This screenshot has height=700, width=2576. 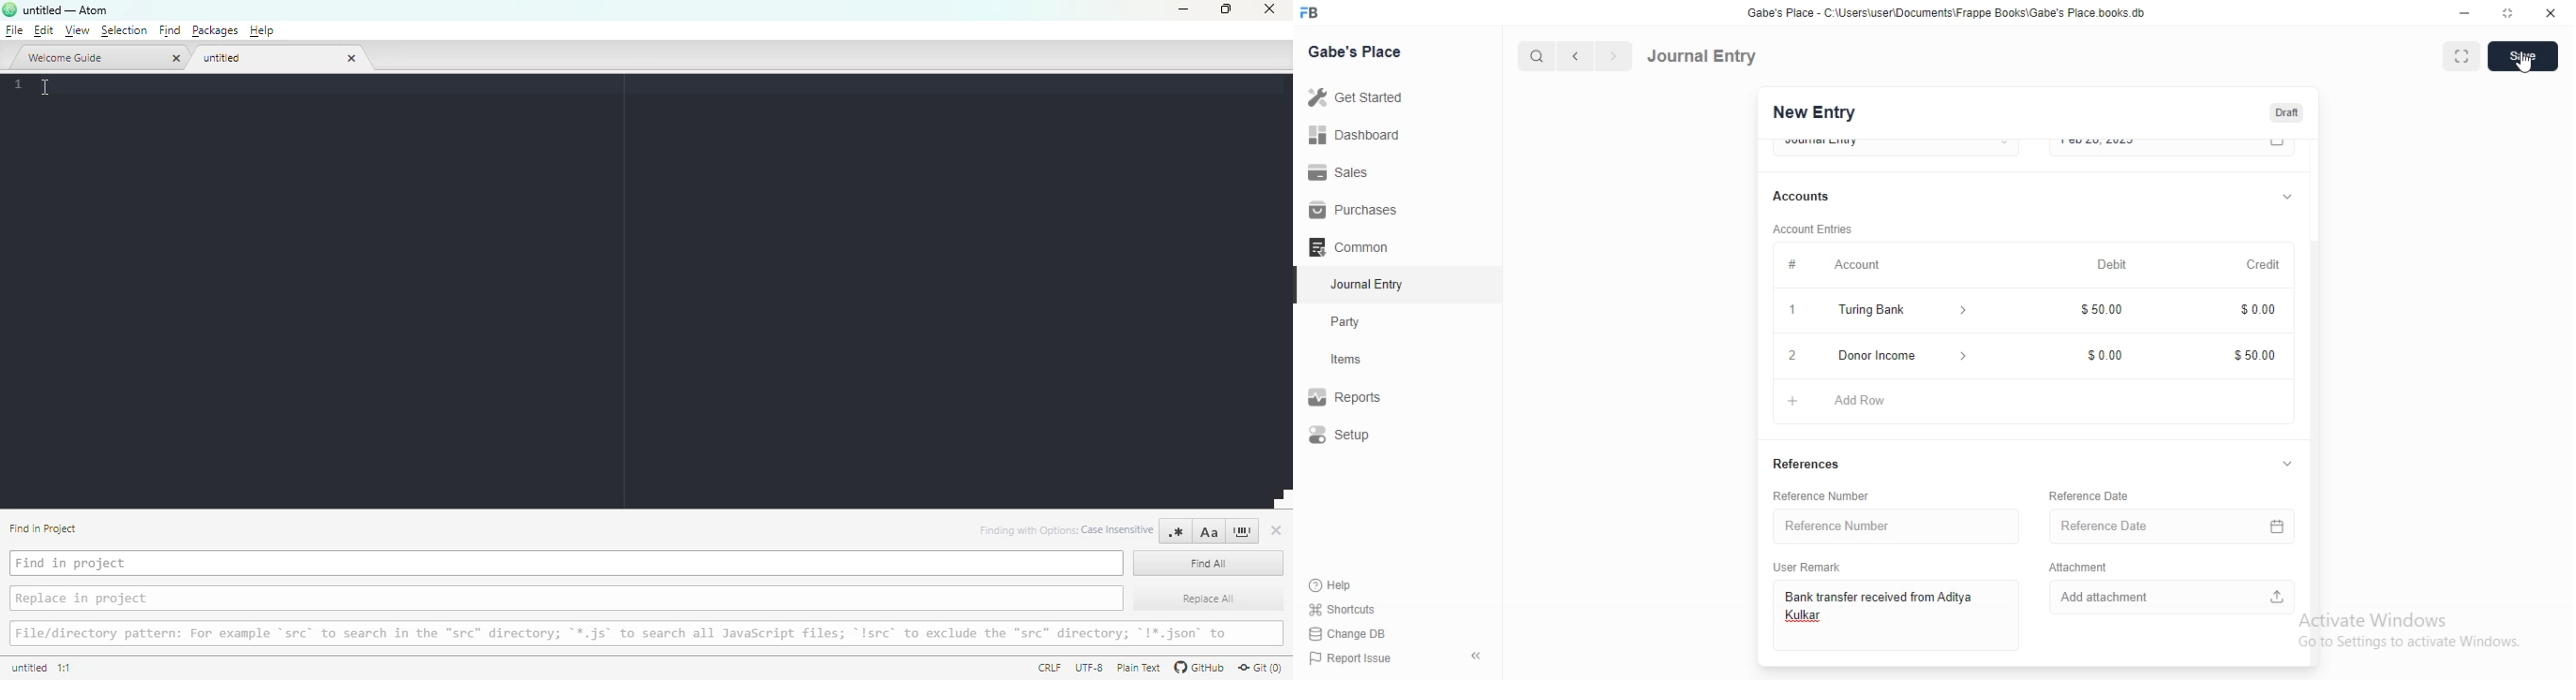 I want to click on $000, so click(x=2107, y=351).